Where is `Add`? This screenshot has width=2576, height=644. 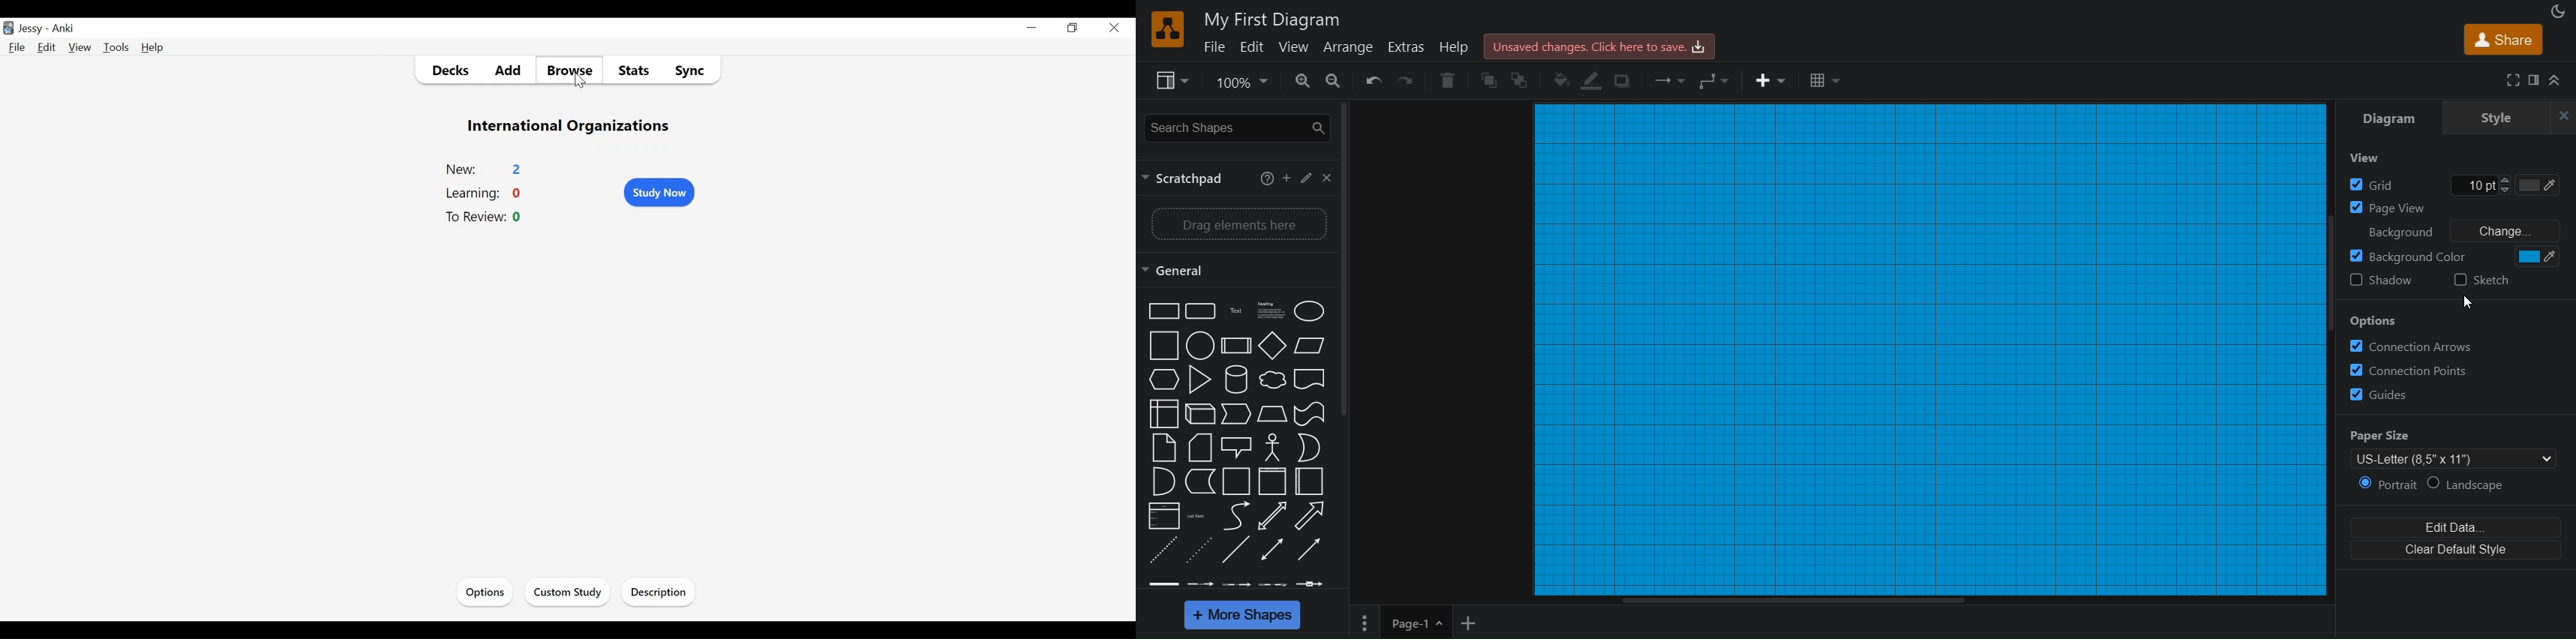
Add is located at coordinates (507, 71).